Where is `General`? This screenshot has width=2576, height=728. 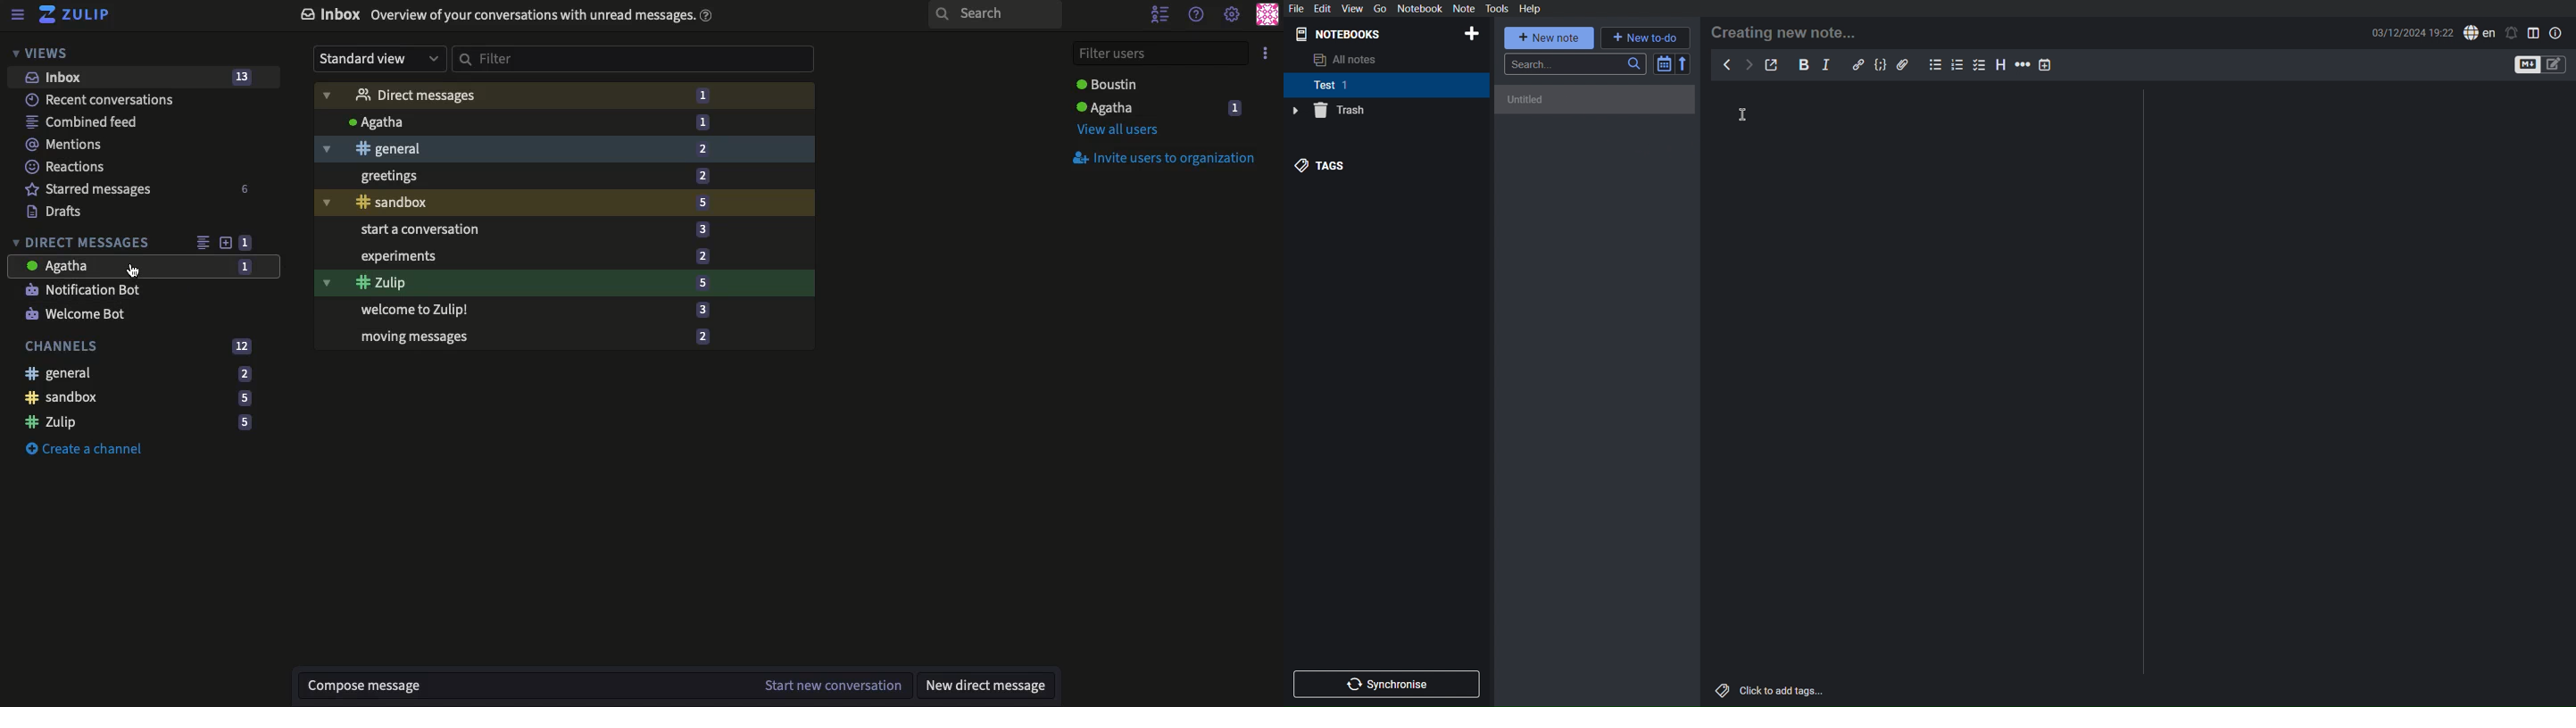 General is located at coordinates (138, 374).